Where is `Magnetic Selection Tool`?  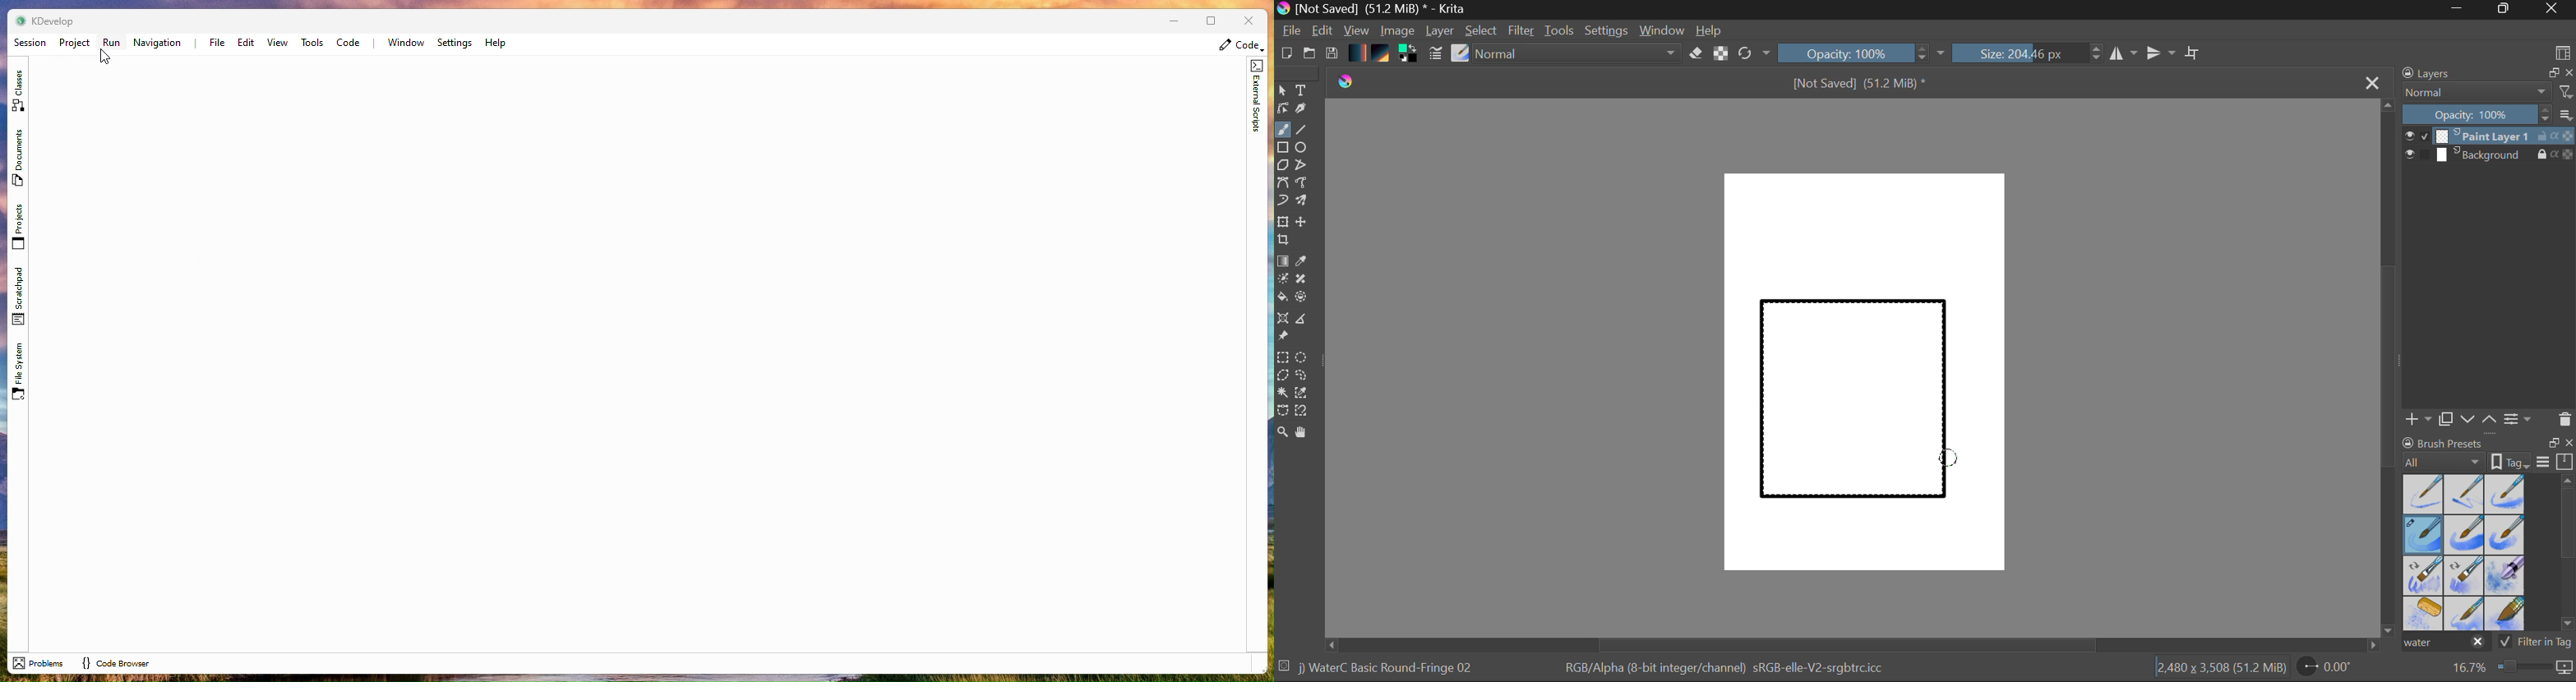 Magnetic Selection Tool is located at coordinates (1302, 411).